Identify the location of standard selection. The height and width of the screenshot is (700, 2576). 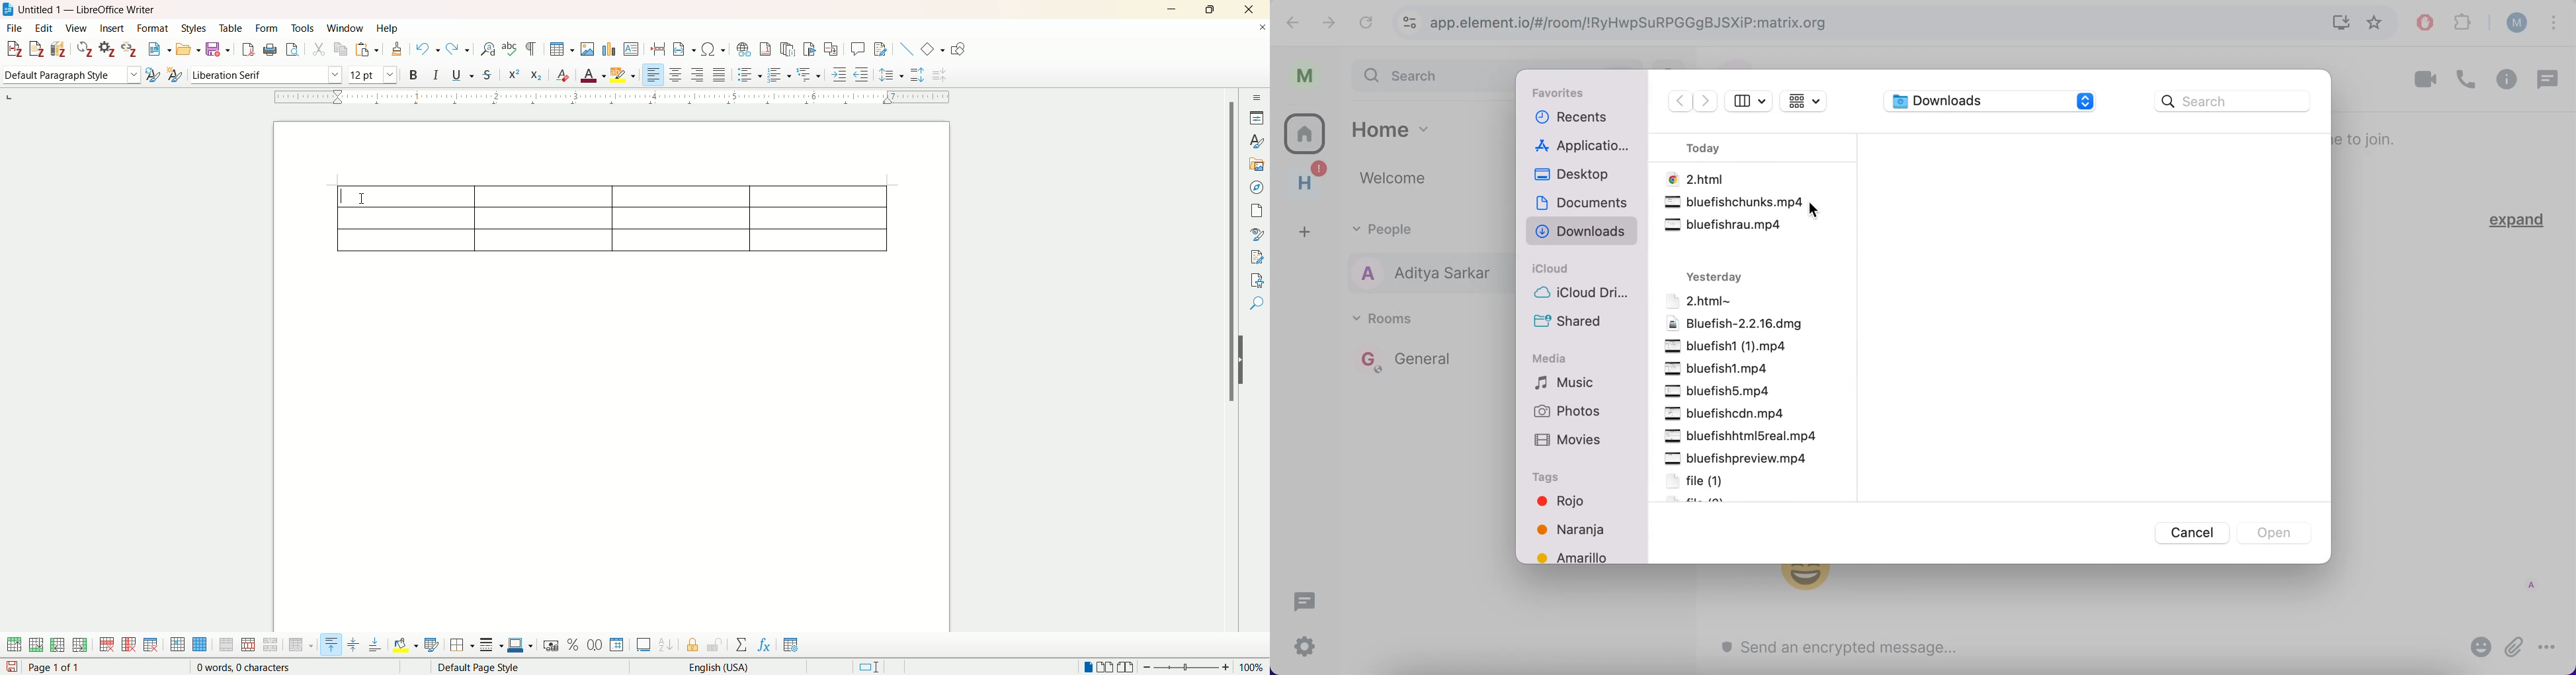
(878, 666).